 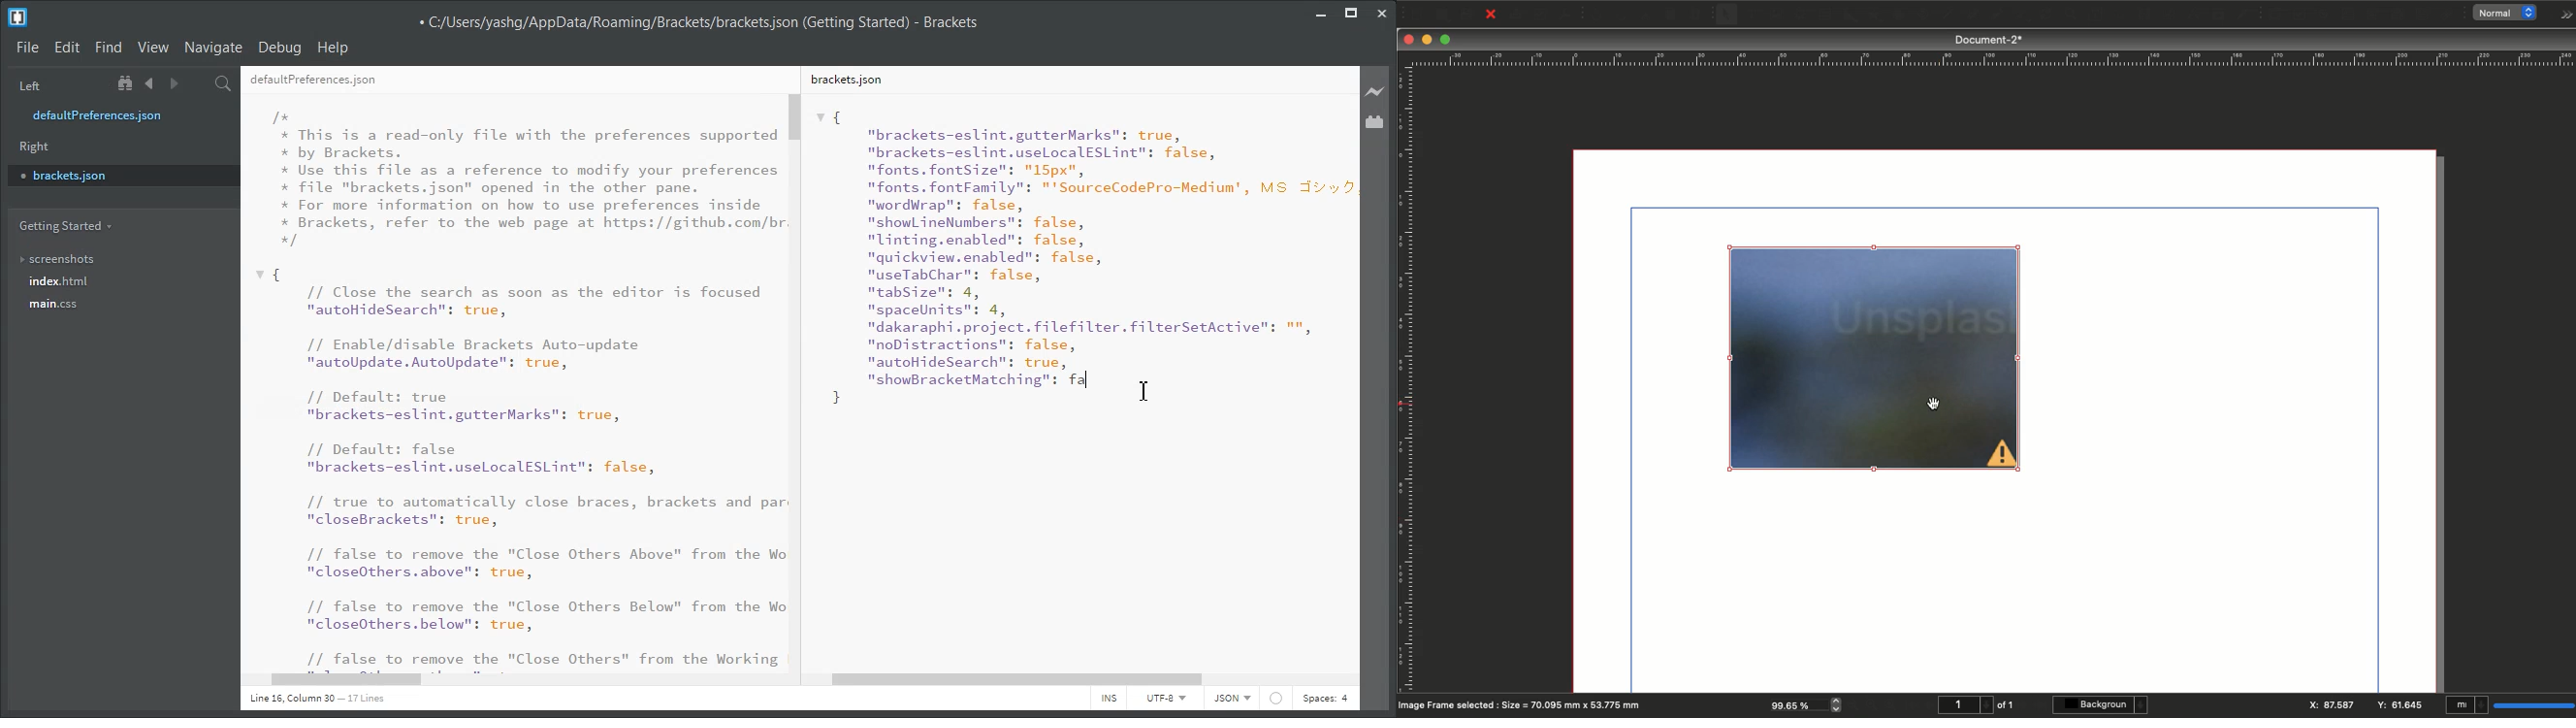 I want to click on New, so click(x=1415, y=12).